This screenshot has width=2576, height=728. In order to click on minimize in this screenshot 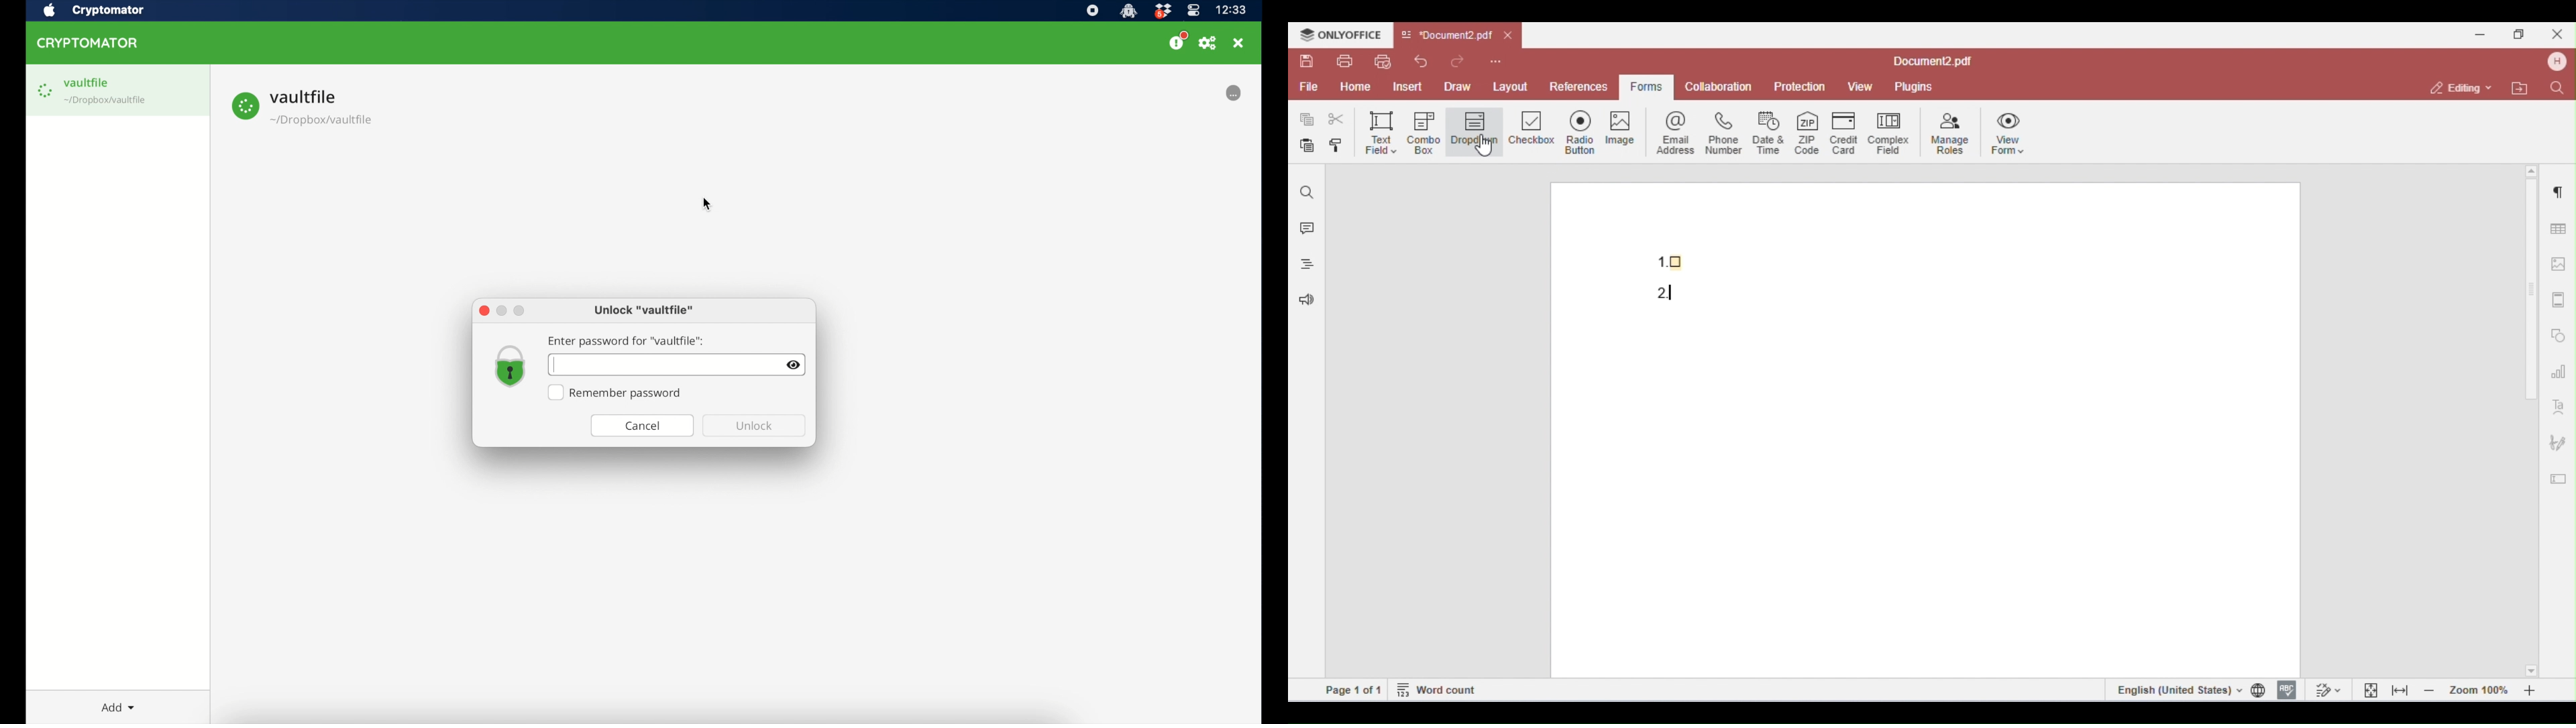, I will do `click(502, 310)`.